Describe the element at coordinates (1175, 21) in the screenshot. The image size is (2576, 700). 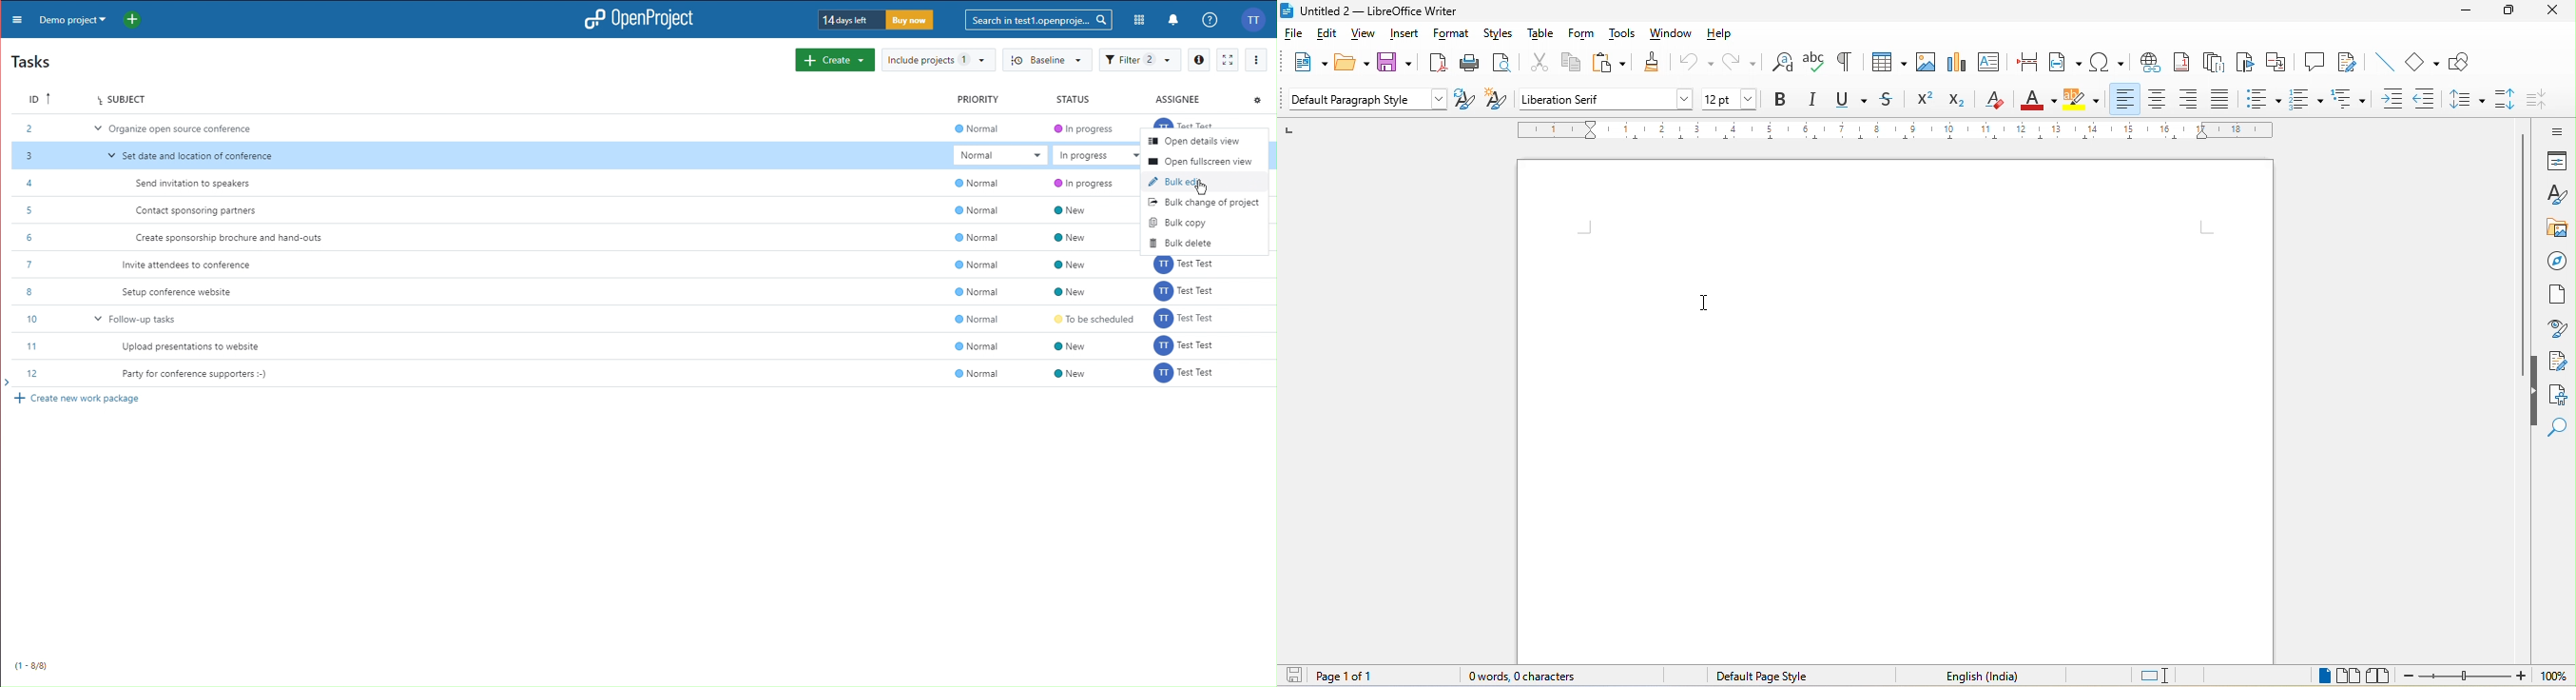
I see `Notification` at that location.